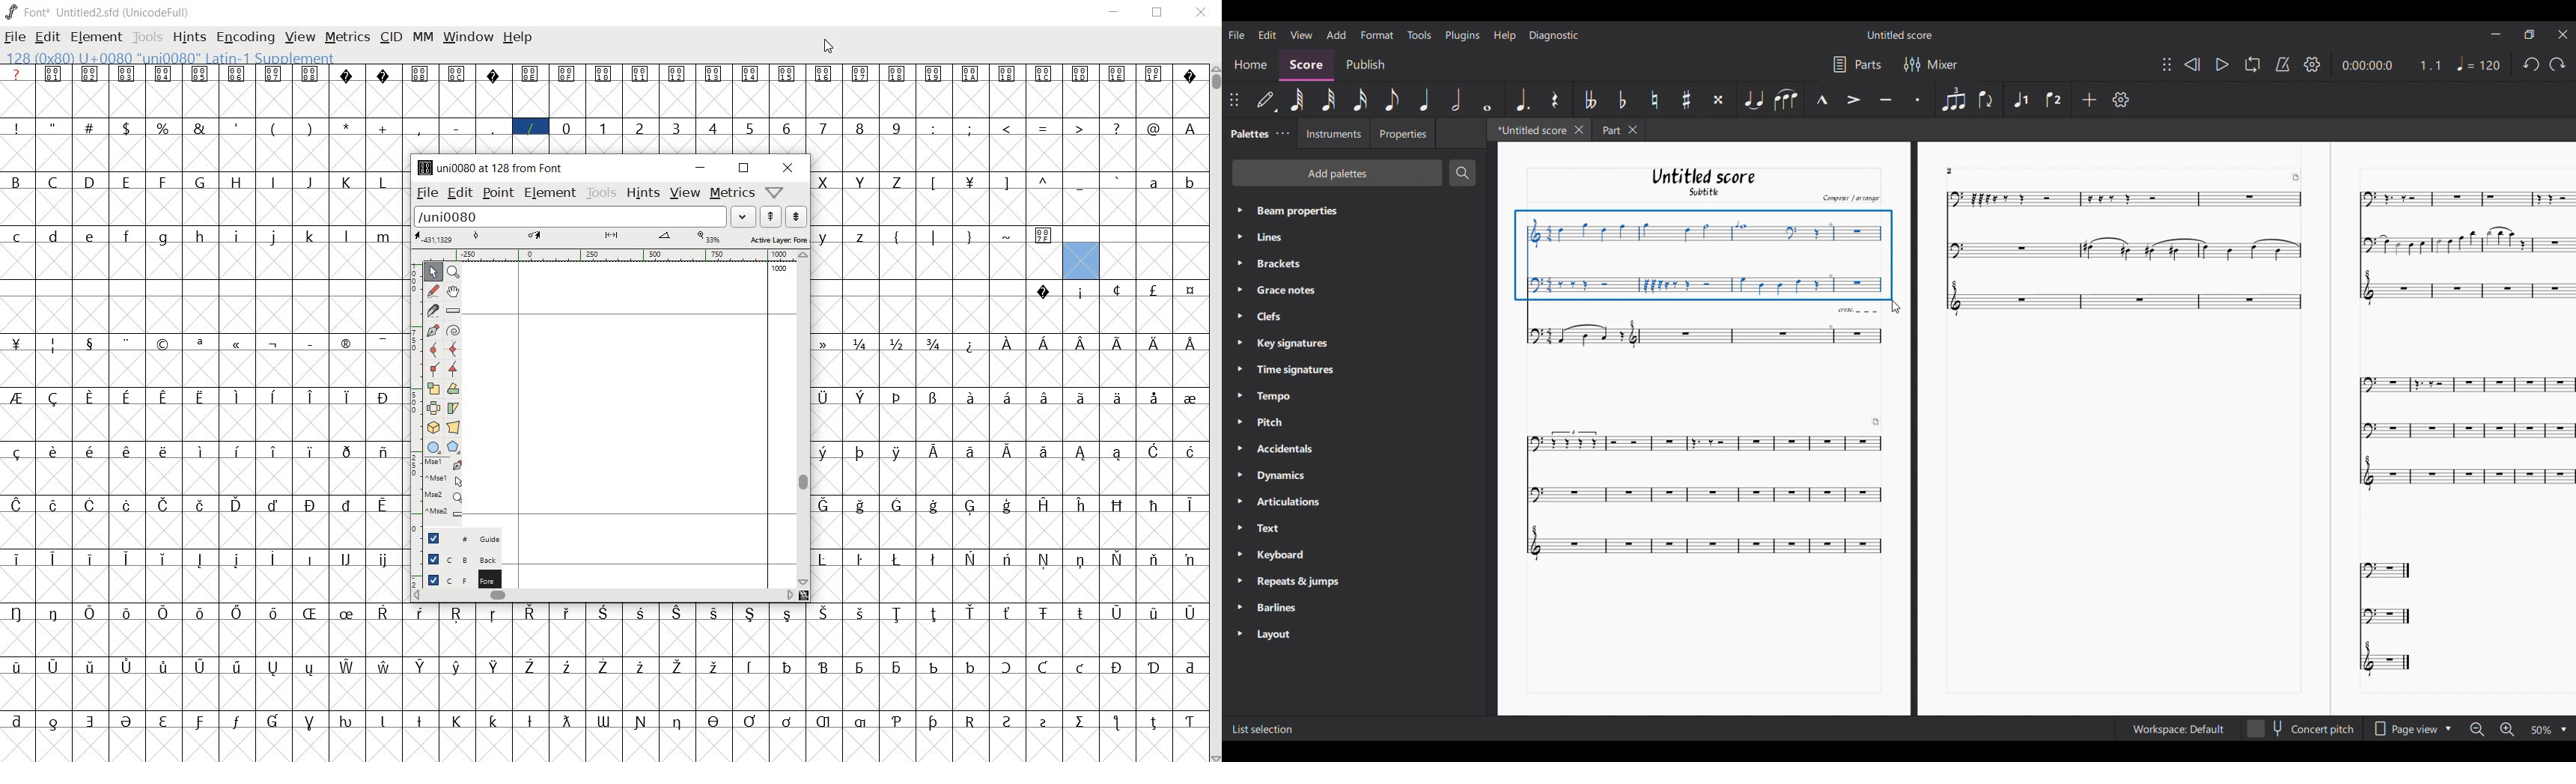 The image size is (2576, 784). What do you see at coordinates (1118, 558) in the screenshot?
I see `glyph` at bounding box center [1118, 558].